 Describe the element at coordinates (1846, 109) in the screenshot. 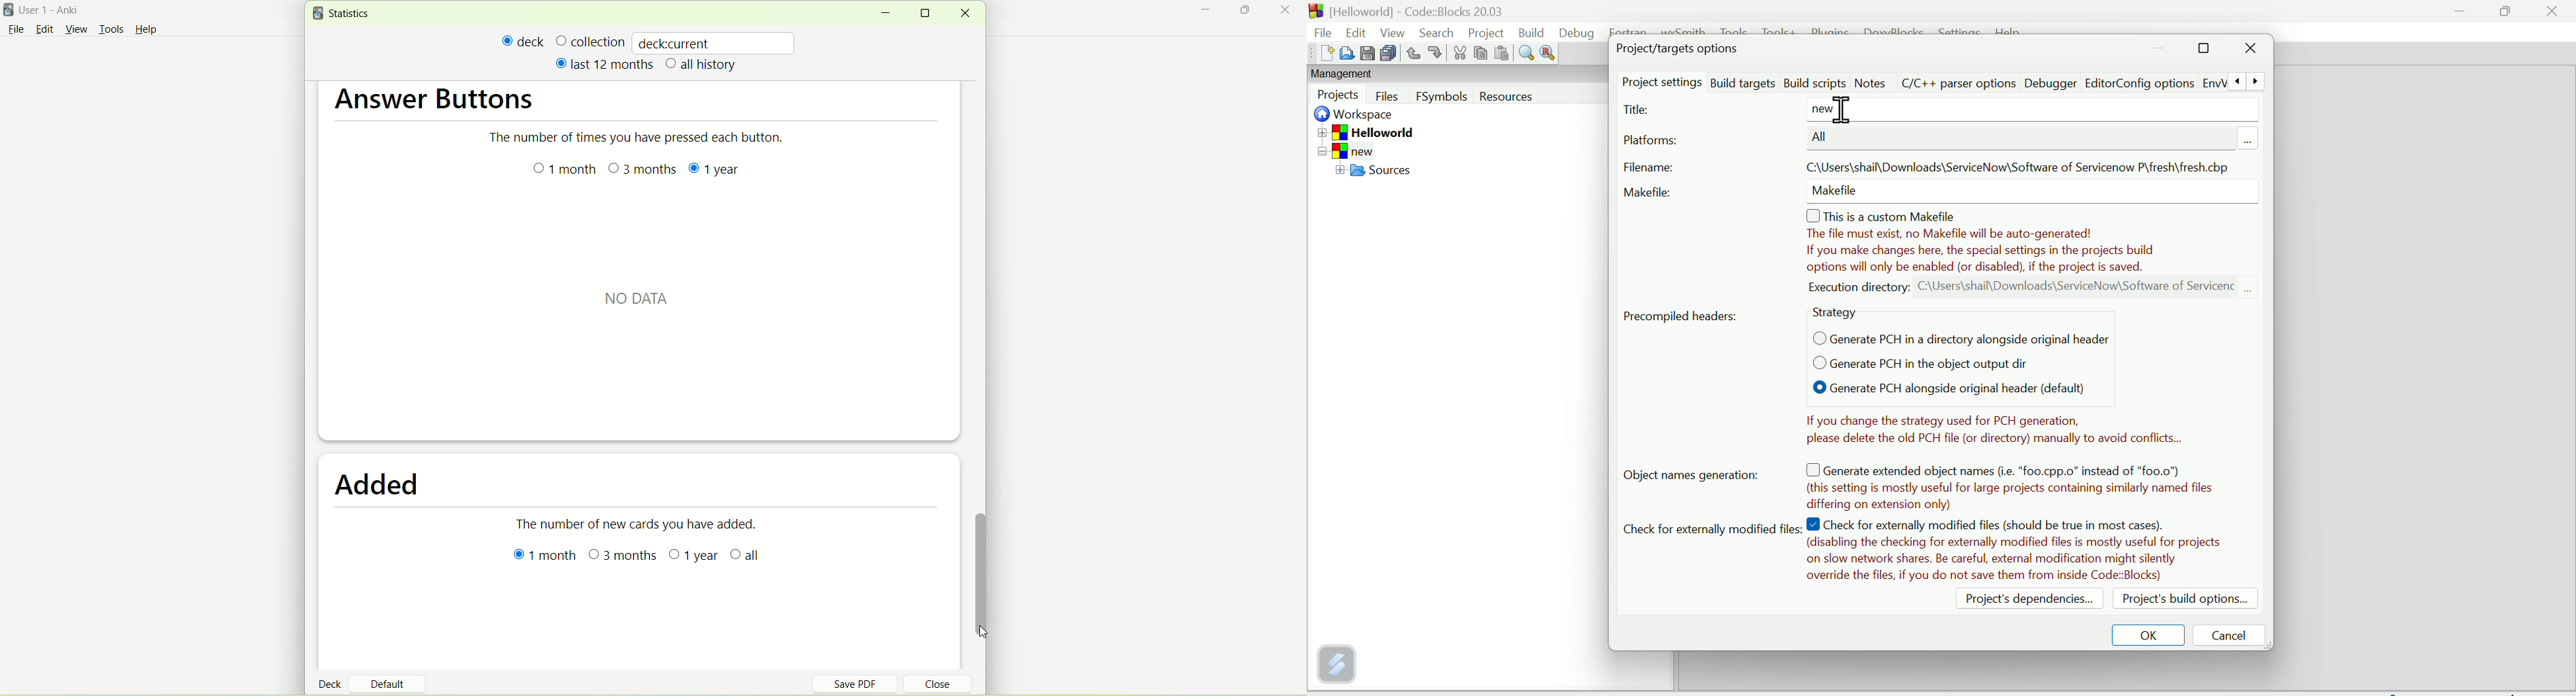

I see `cursor` at that location.